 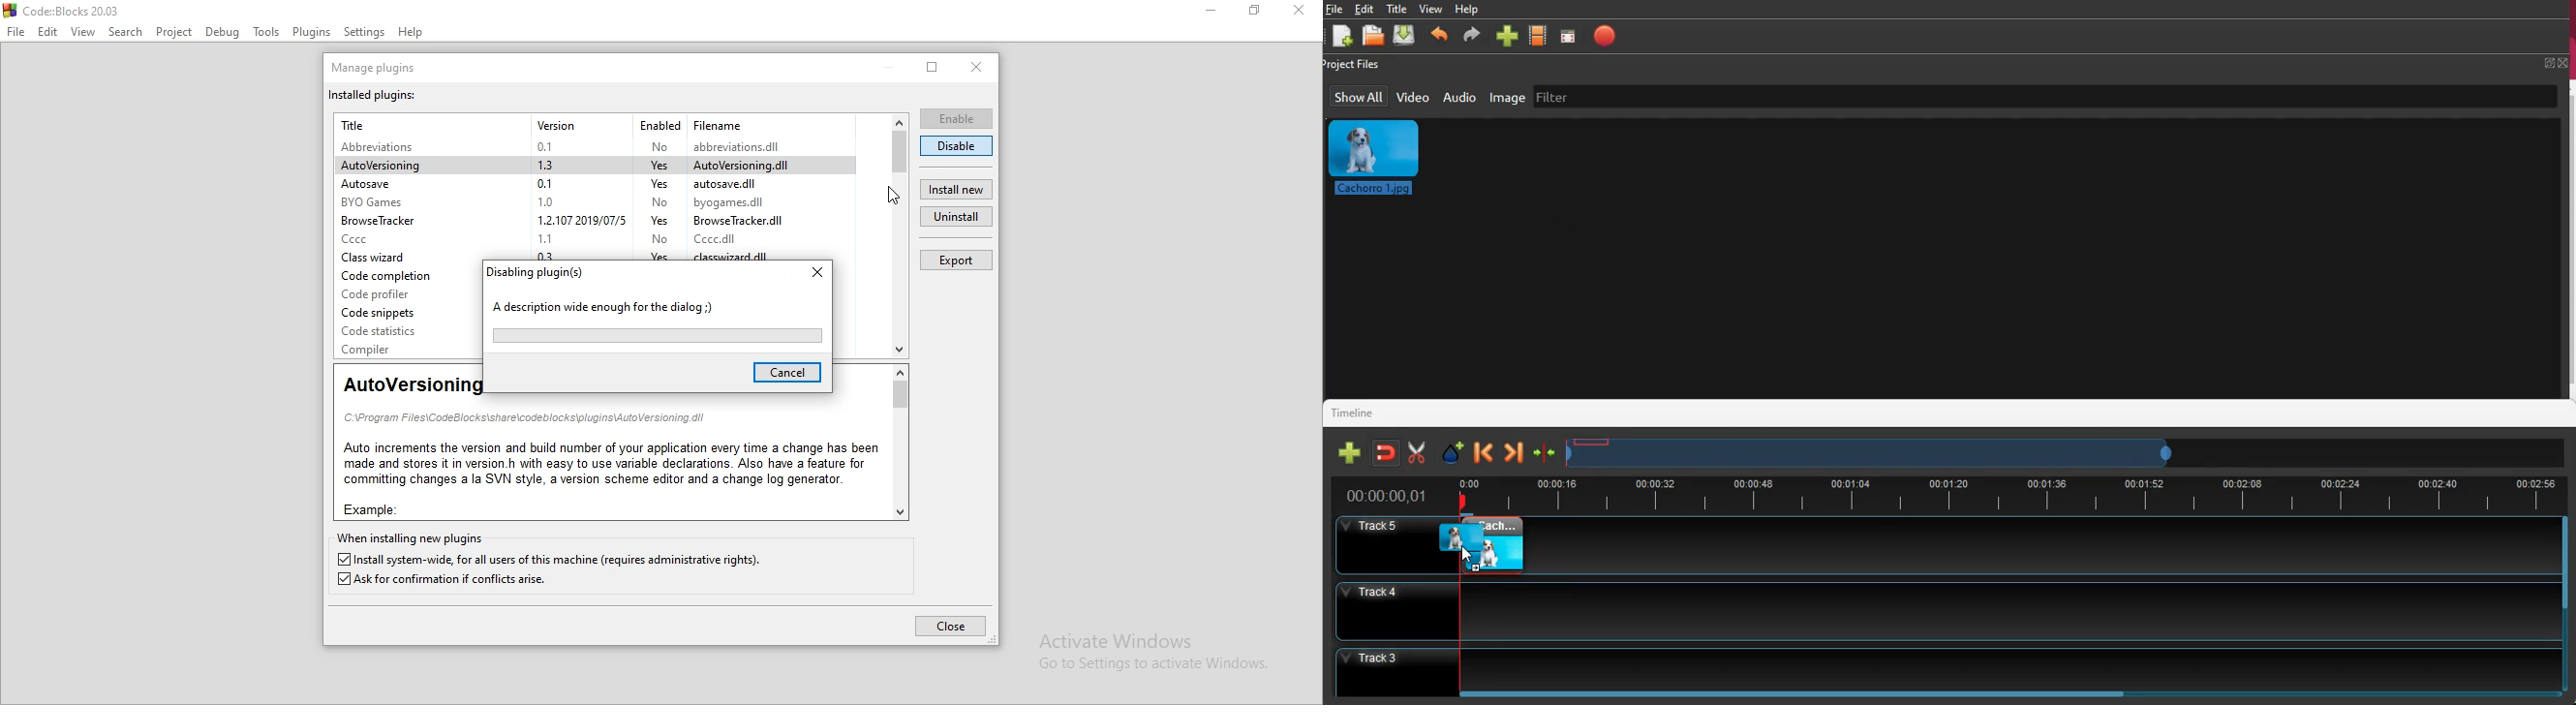 What do you see at coordinates (956, 189) in the screenshot?
I see `install new` at bounding box center [956, 189].